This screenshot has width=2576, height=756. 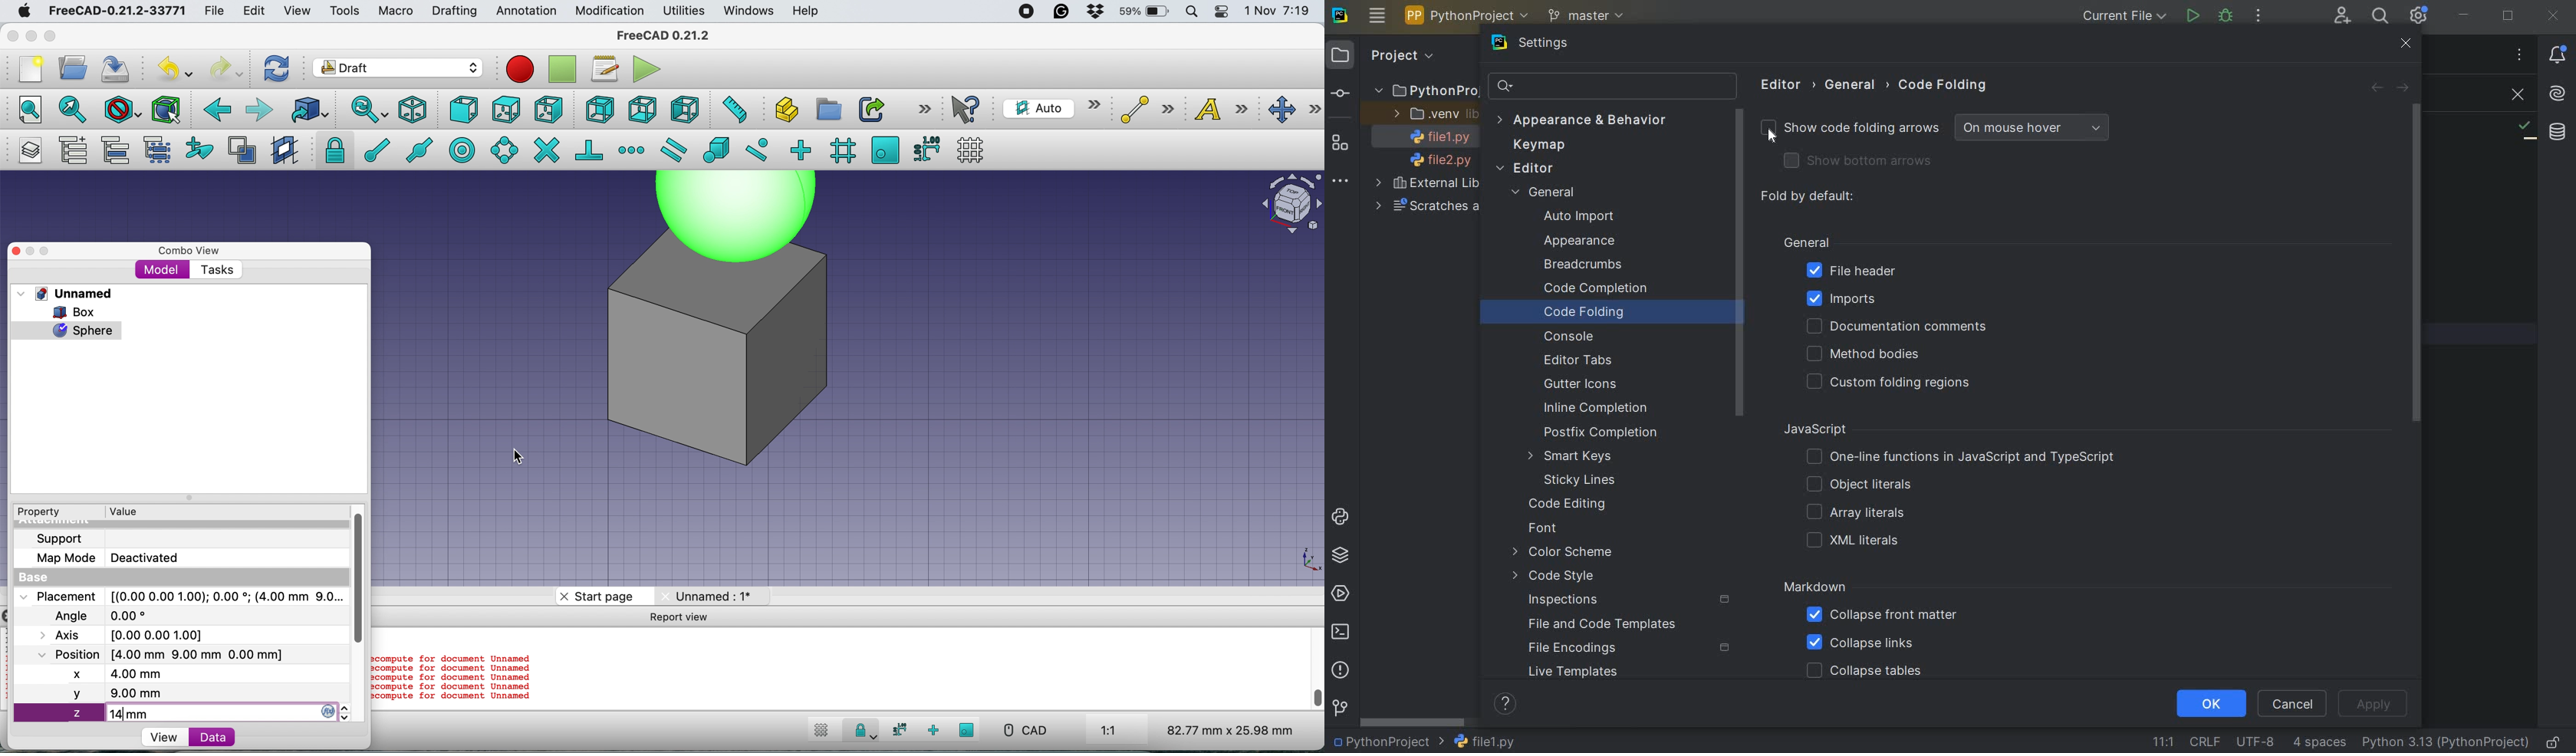 What do you see at coordinates (227, 67) in the screenshot?
I see `redo` at bounding box center [227, 67].